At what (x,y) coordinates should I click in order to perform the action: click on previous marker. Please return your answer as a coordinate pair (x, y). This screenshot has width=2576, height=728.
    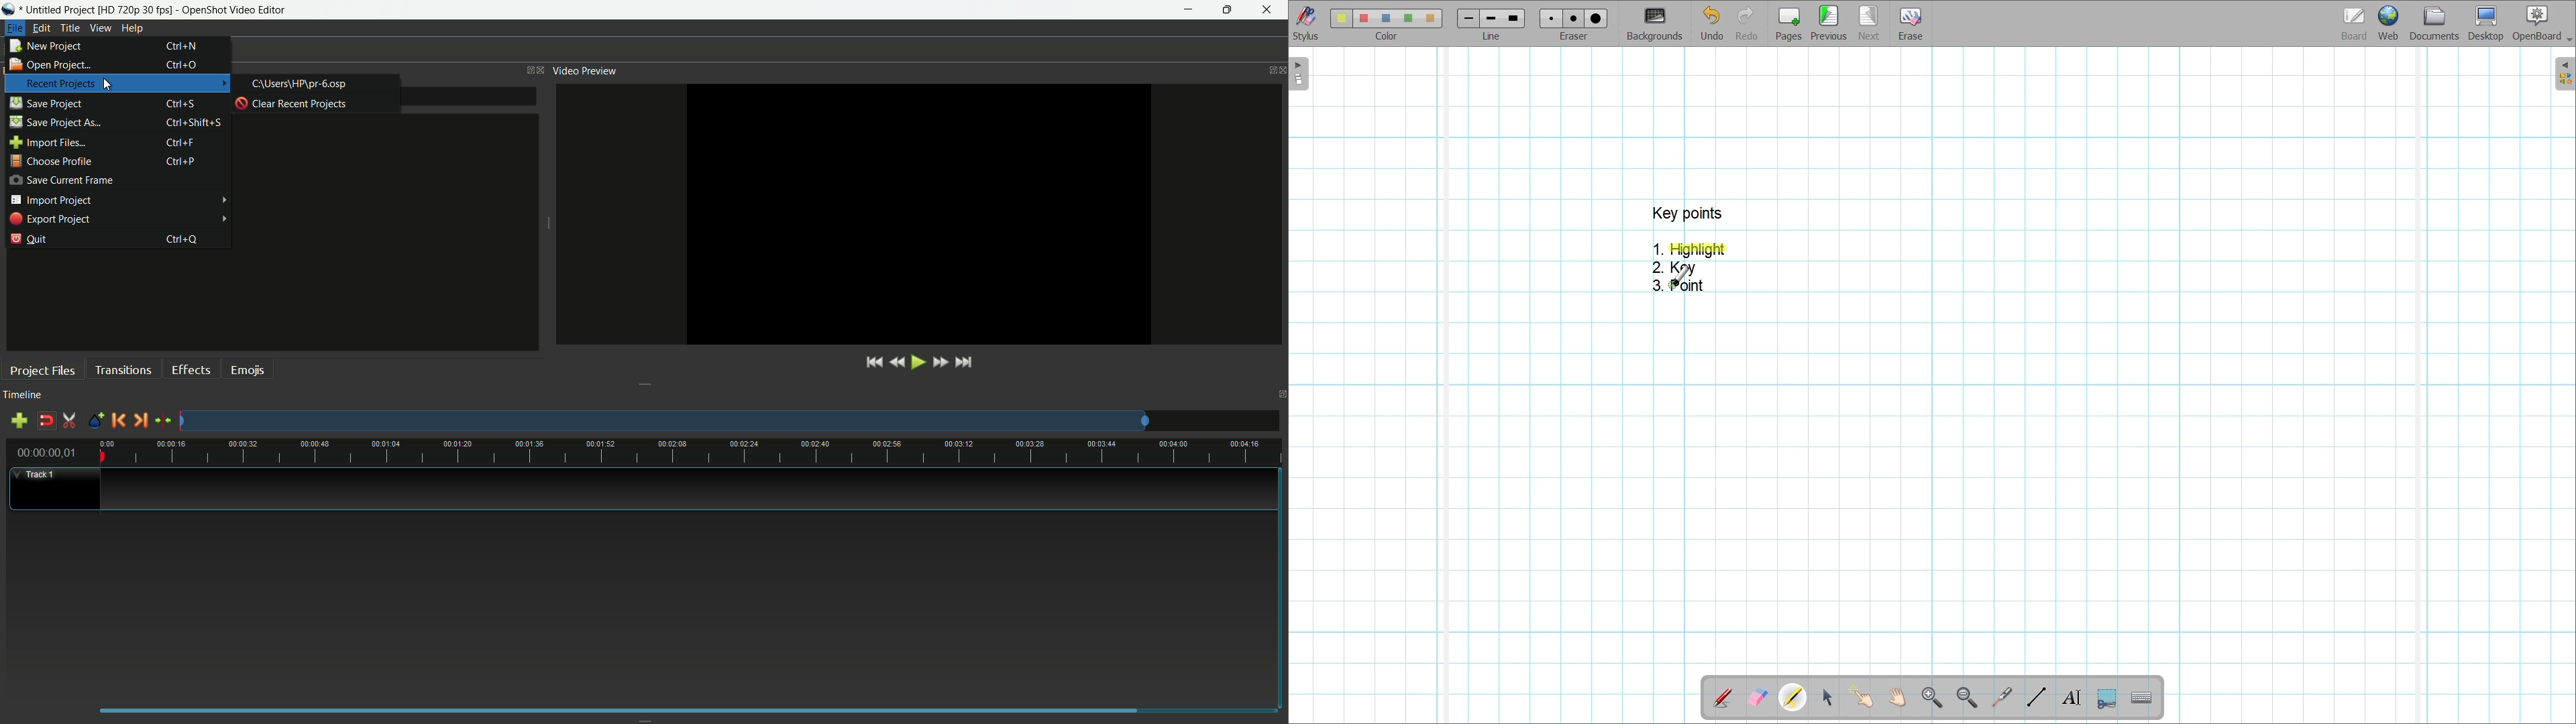
    Looking at the image, I should click on (116, 420).